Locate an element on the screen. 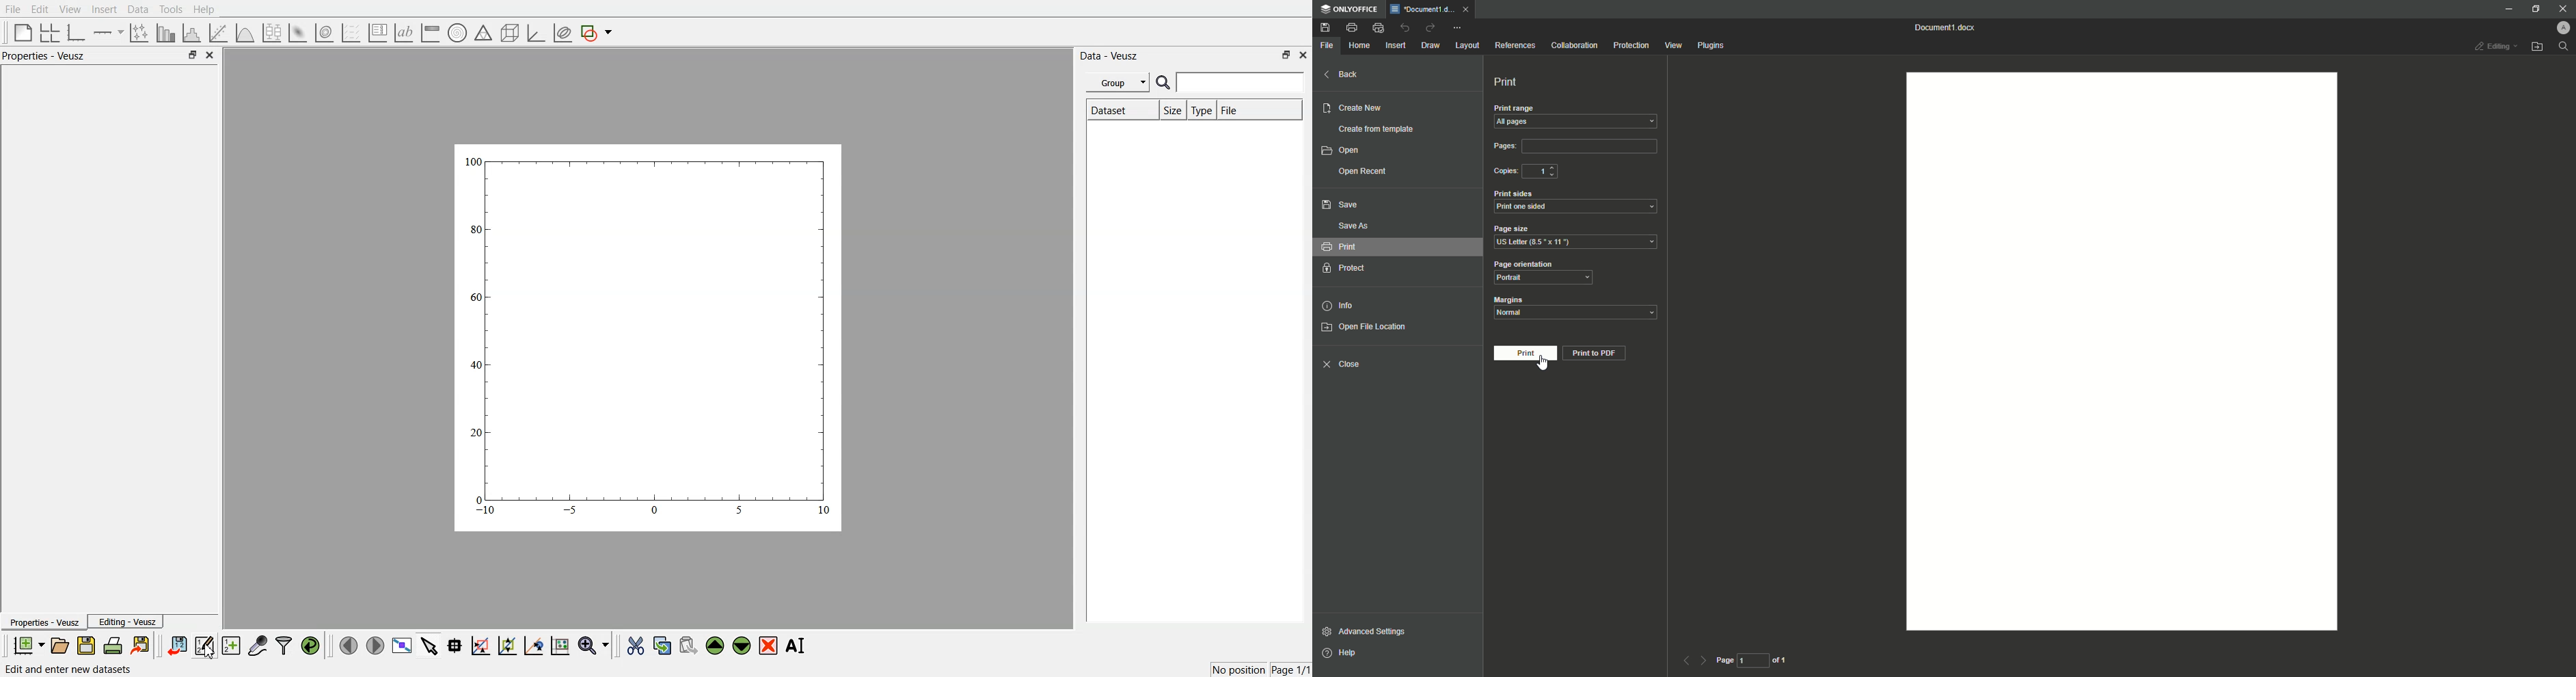 Image resolution: width=2576 pixels, height=700 pixels. Save is located at coordinates (1346, 205).